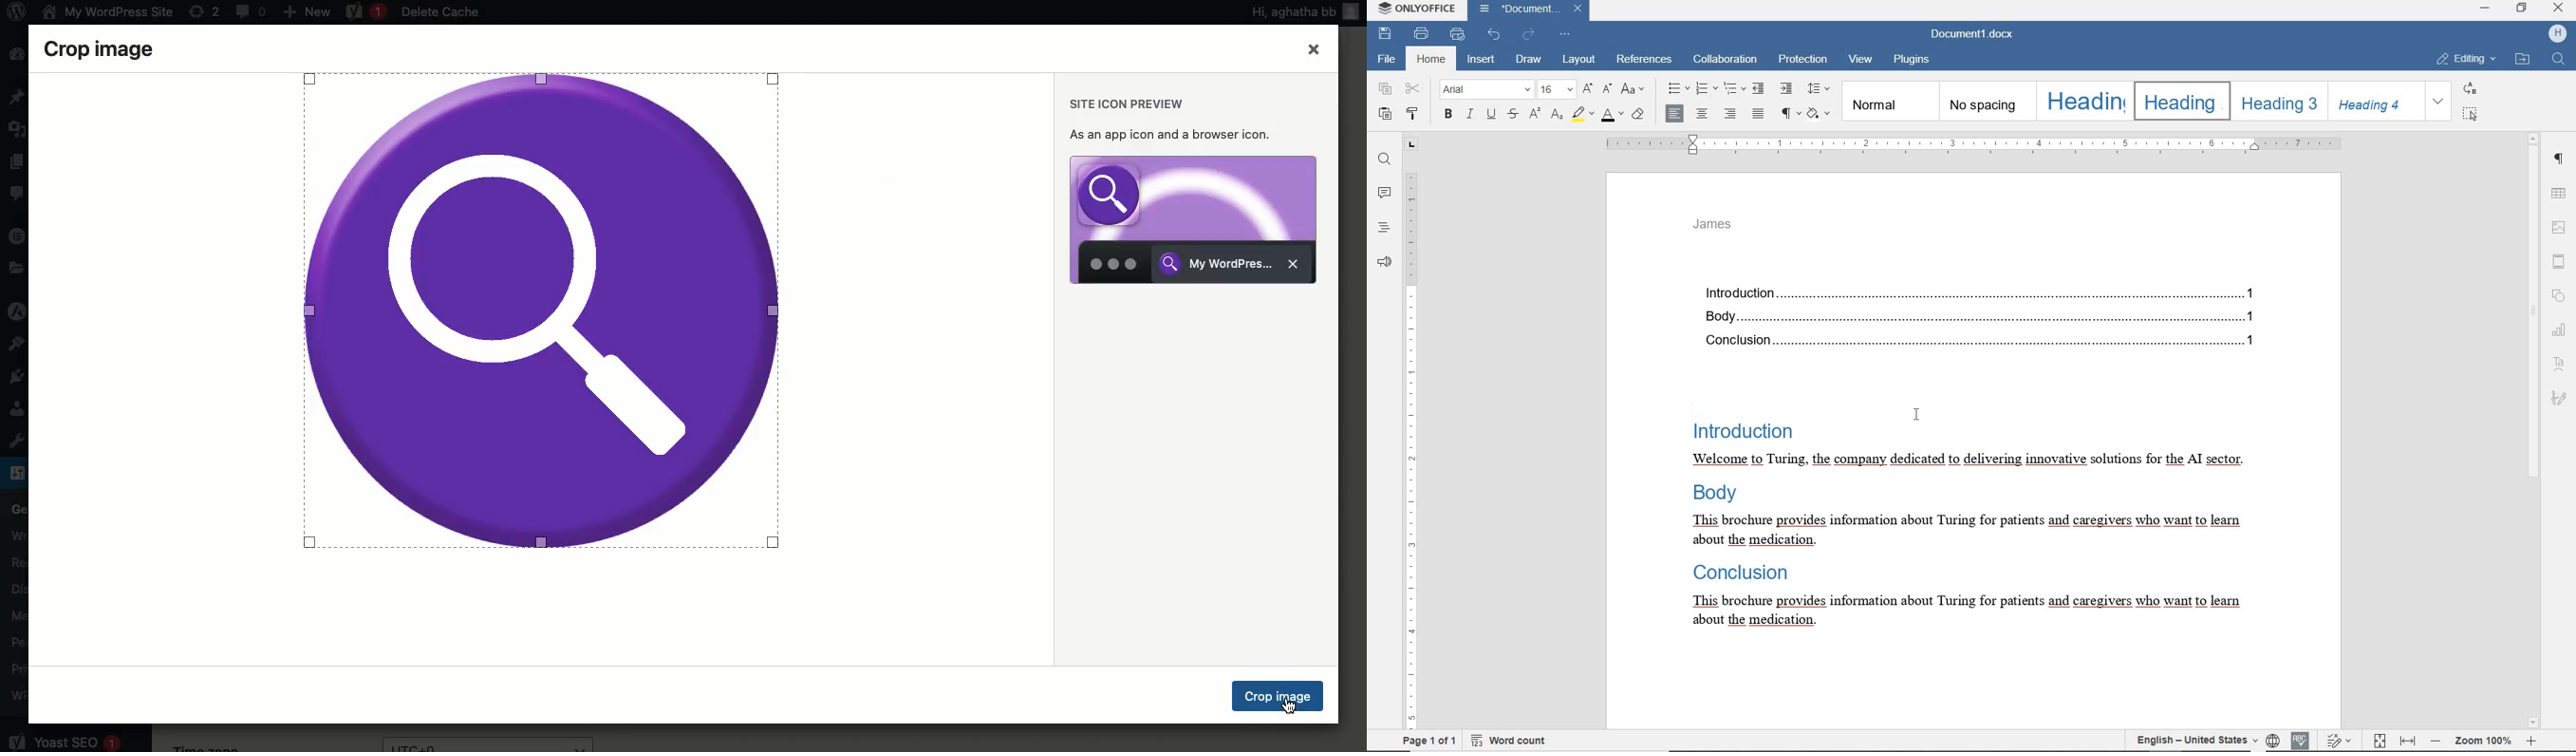 Image resolution: width=2576 pixels, height=756 pixels. I want to click on highlight color, so click(1582, 115).